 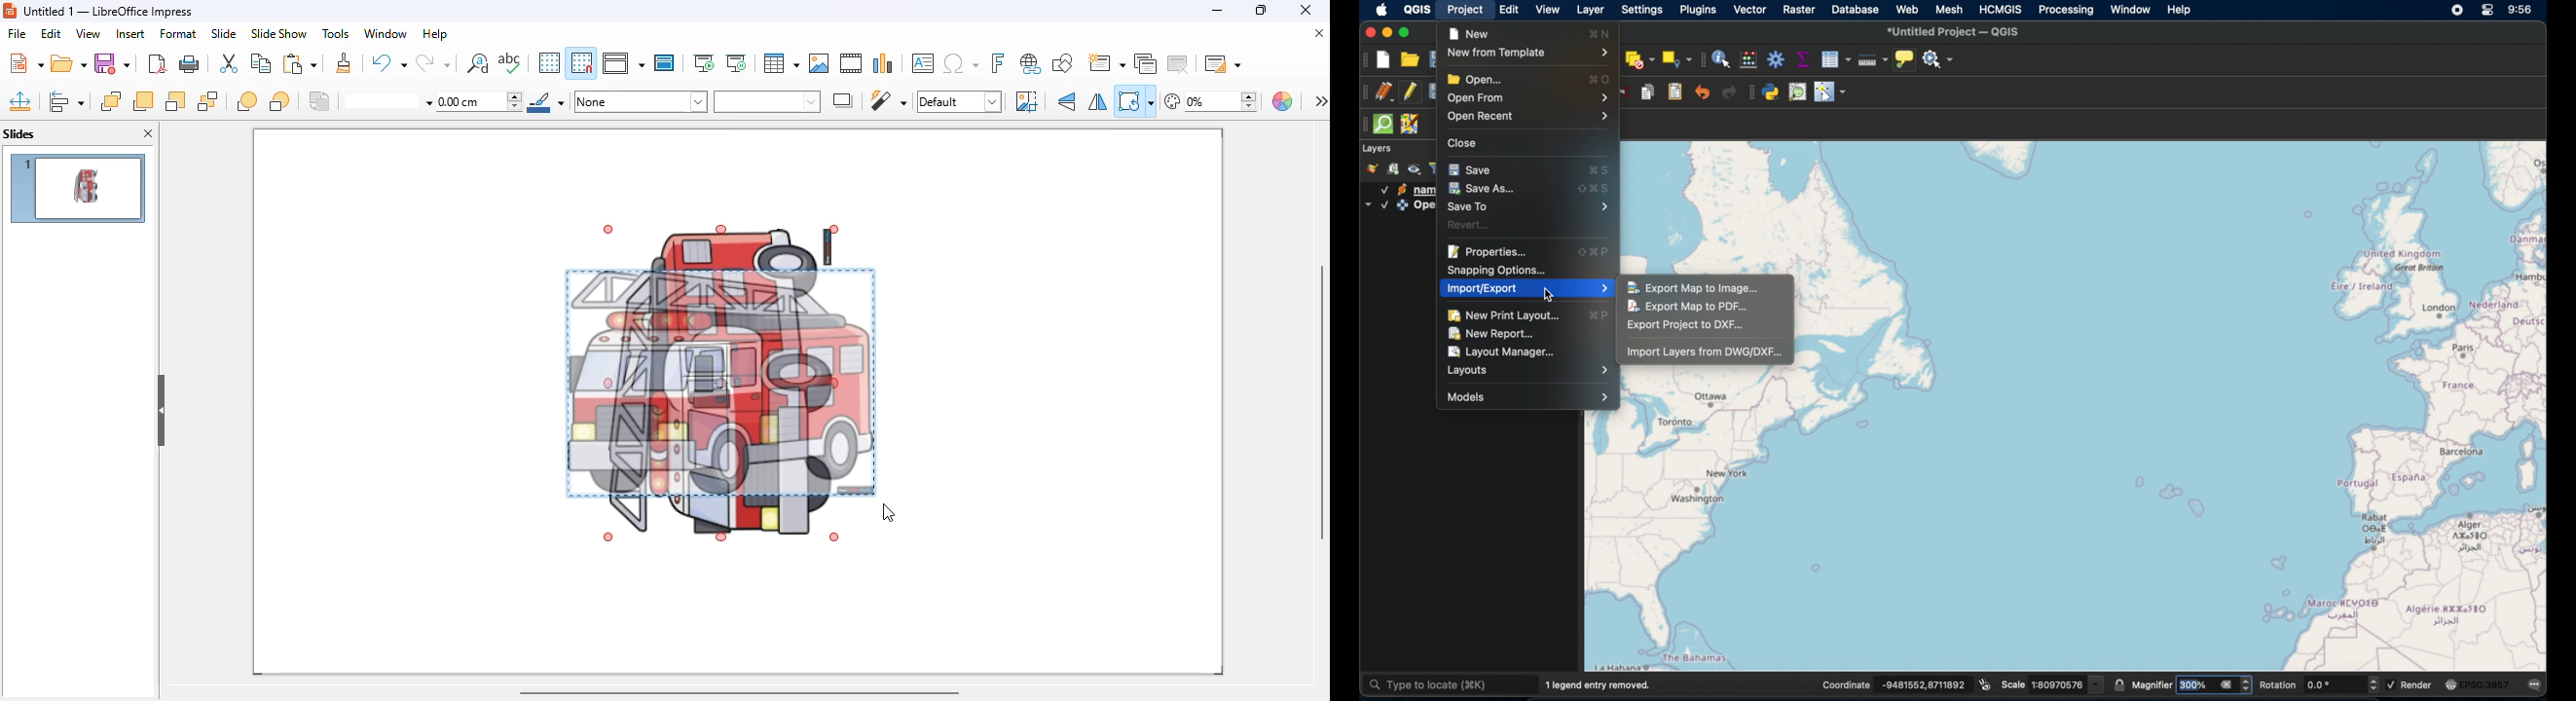 I want to click on close document, so click(x=1318, y=32).